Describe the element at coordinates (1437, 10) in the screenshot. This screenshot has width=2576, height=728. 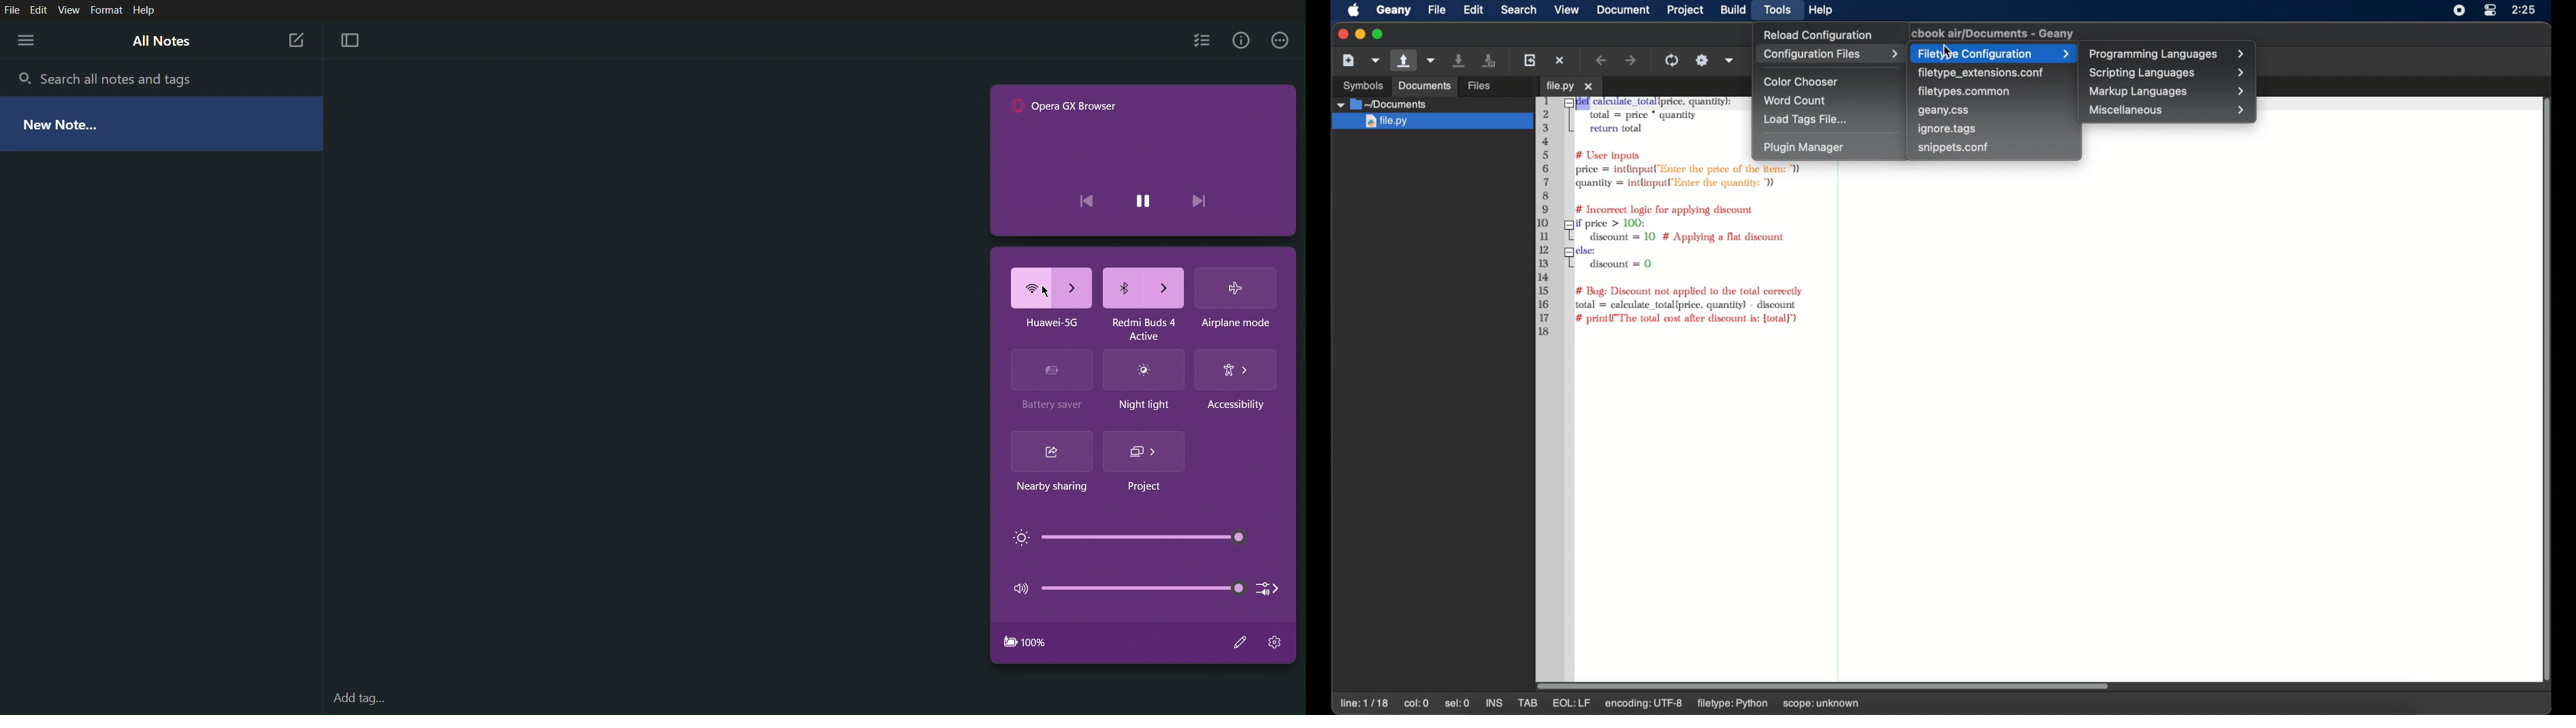
I see `file` at that location.